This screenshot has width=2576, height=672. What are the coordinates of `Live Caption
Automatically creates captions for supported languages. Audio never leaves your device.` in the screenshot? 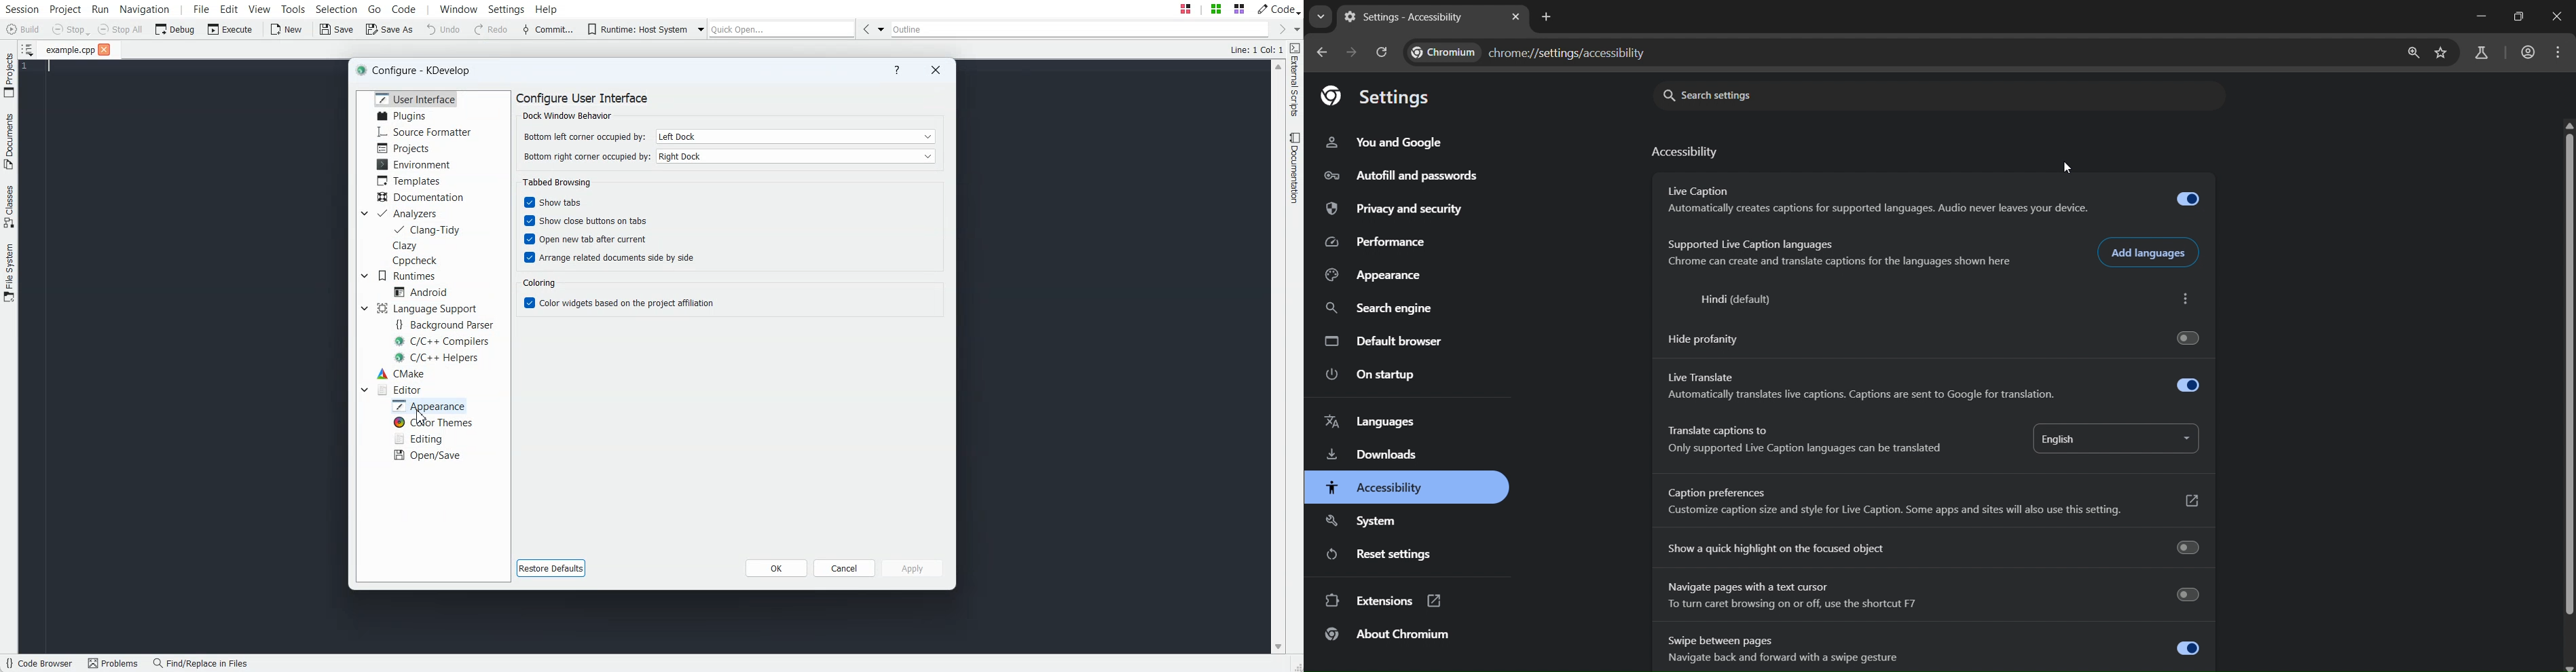 It's located at (1872, 201).